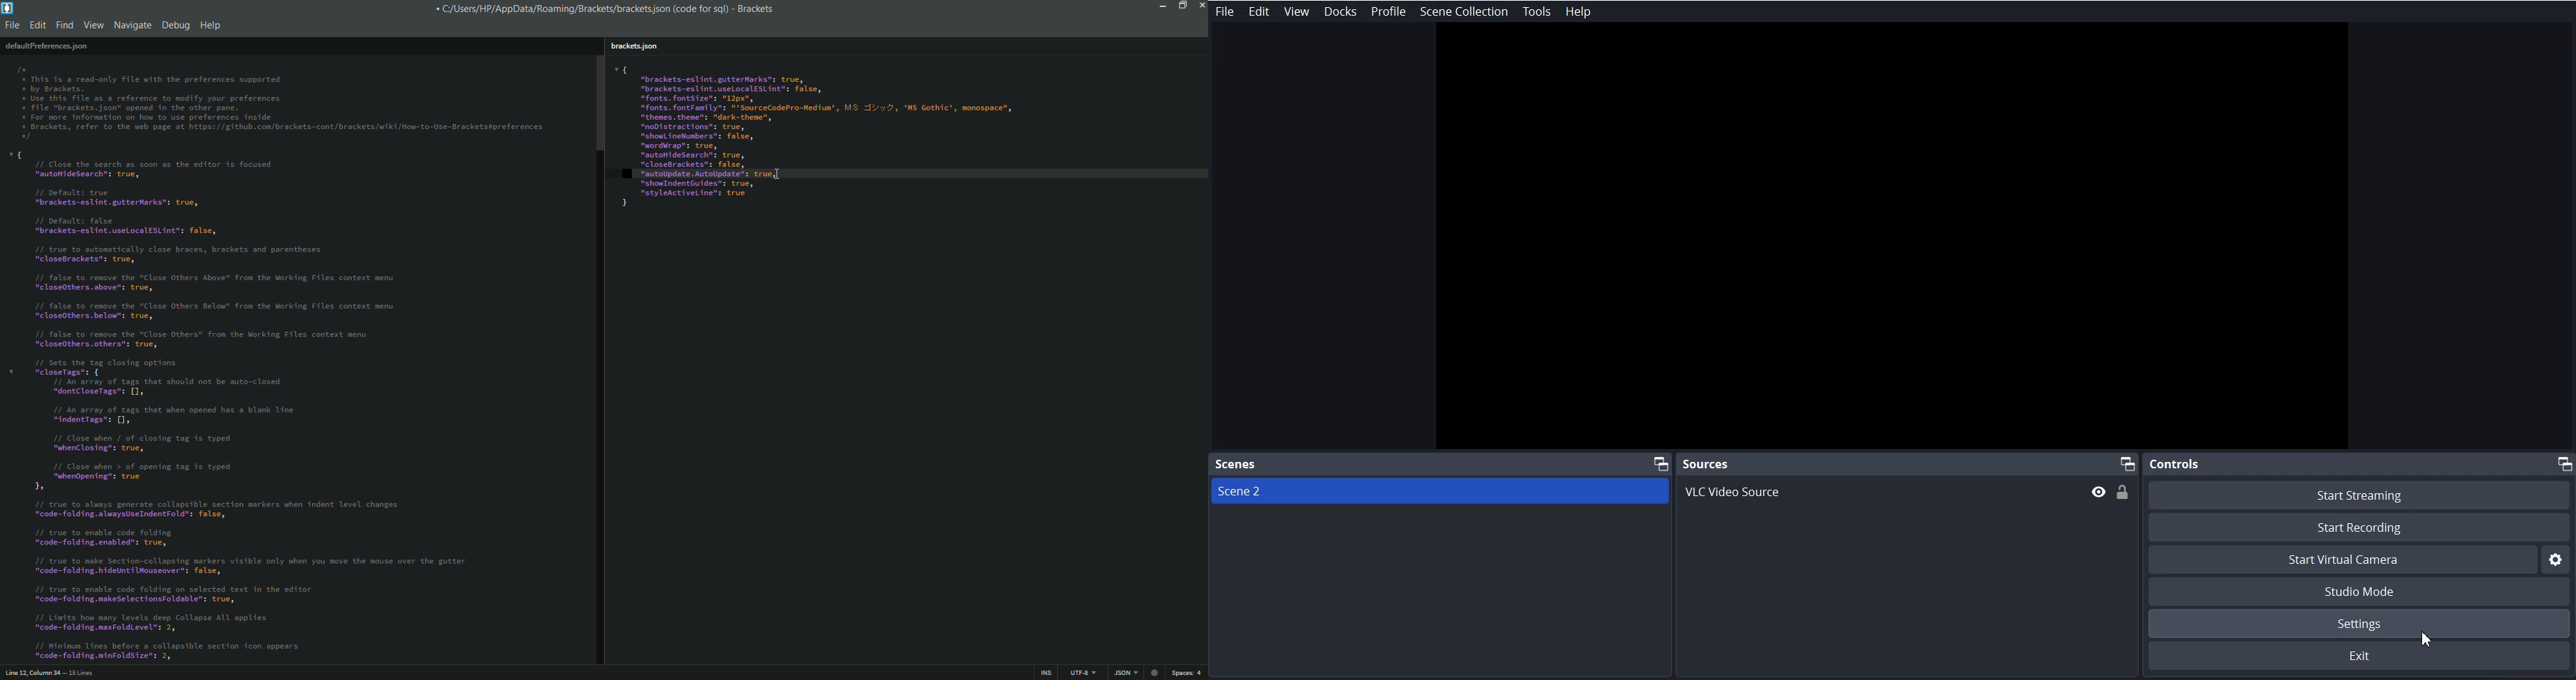 The image size is (2576, 700). What do you see at coordinates (46, 46) in the screenshot?
I see `defaultpreferences.json` at bounding box center [46, 46].